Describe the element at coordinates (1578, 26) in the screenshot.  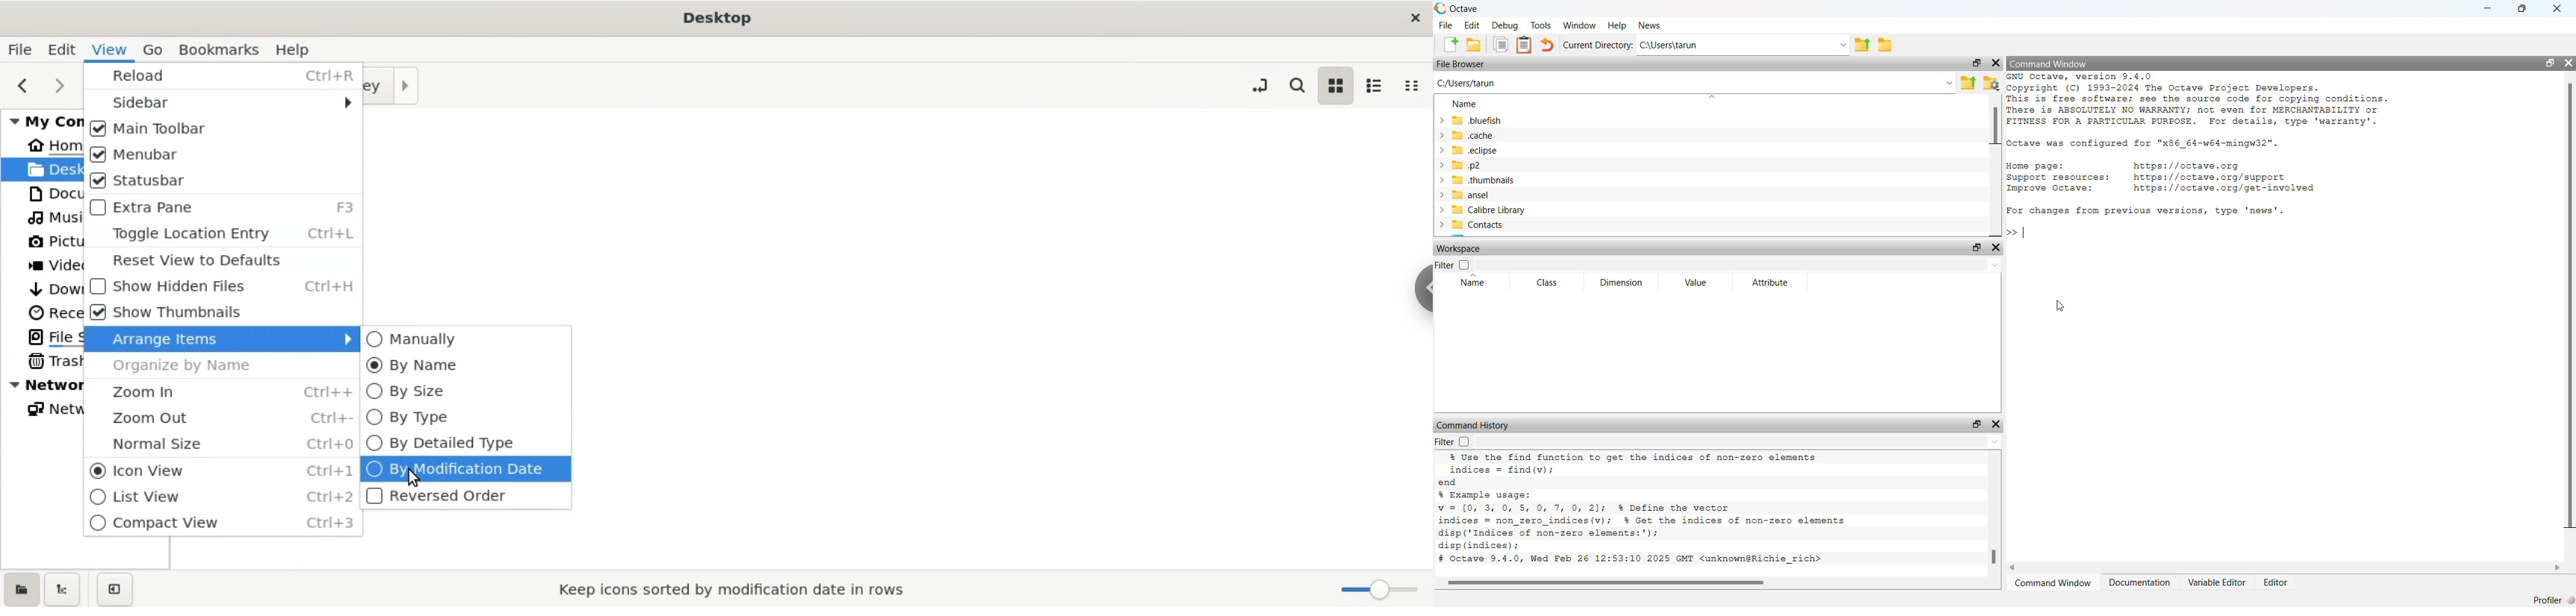
I see `‘Window` at that location.